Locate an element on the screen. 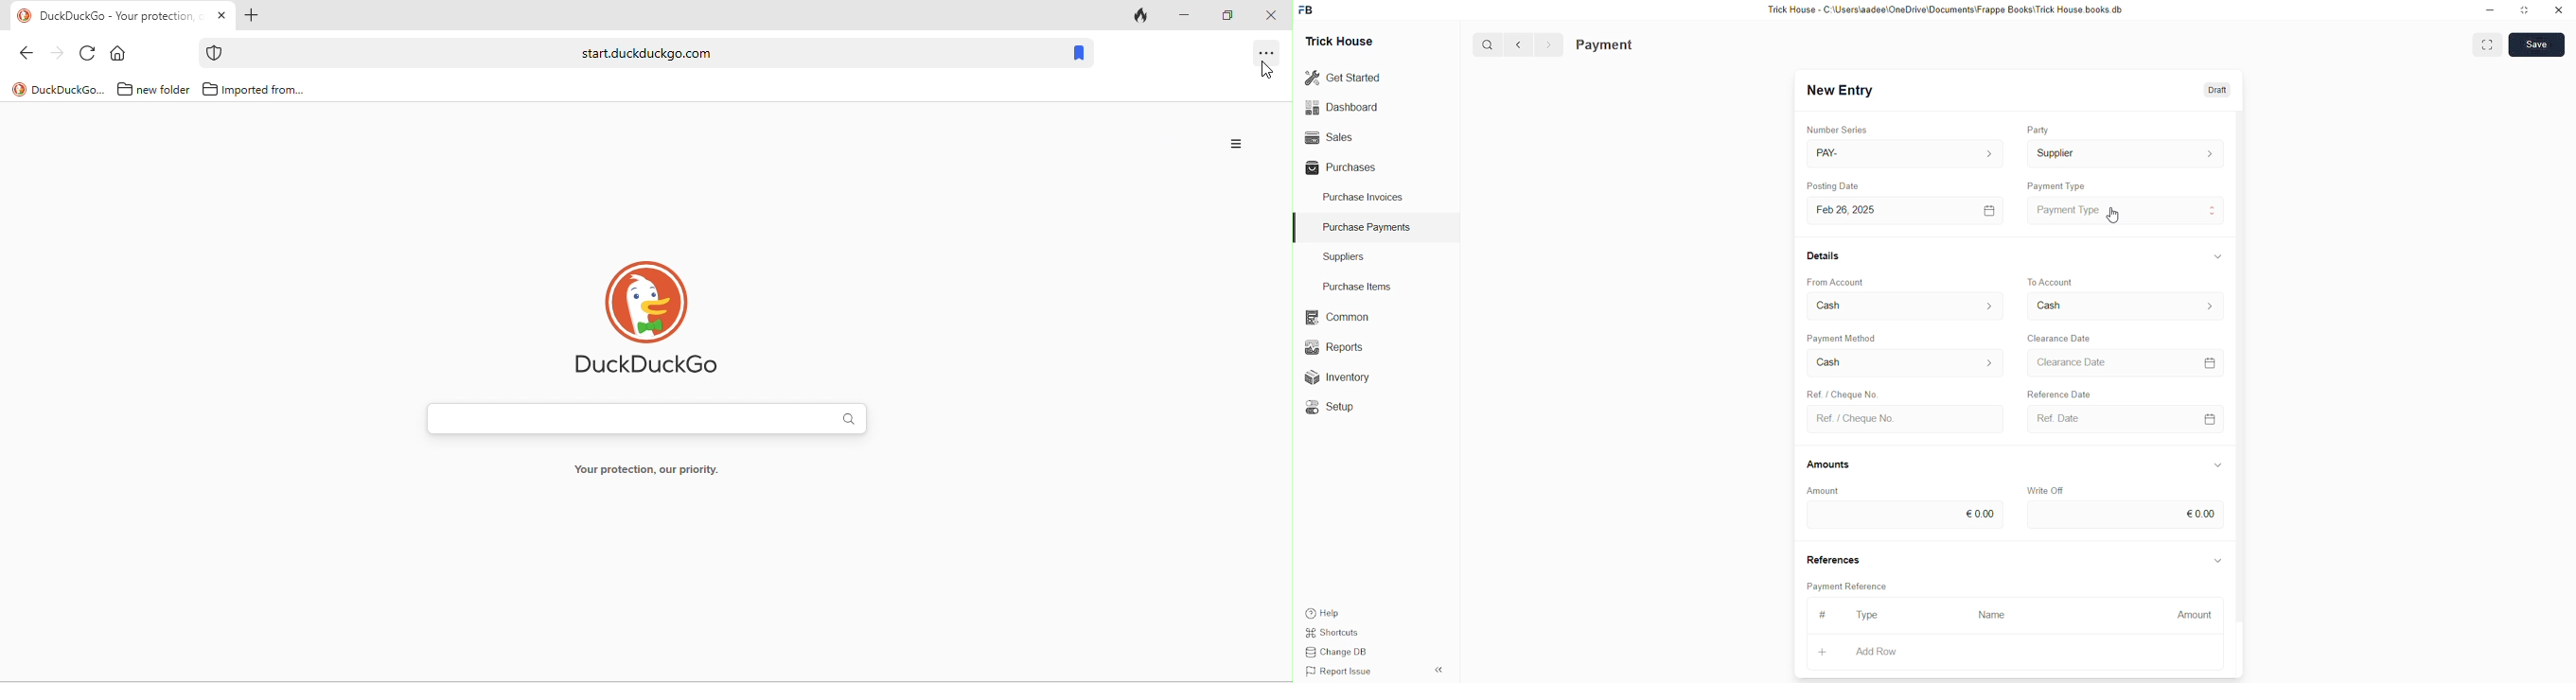 The width and height of the screenshot is (2576, 700). Party is located at coordinates (2125, 154).